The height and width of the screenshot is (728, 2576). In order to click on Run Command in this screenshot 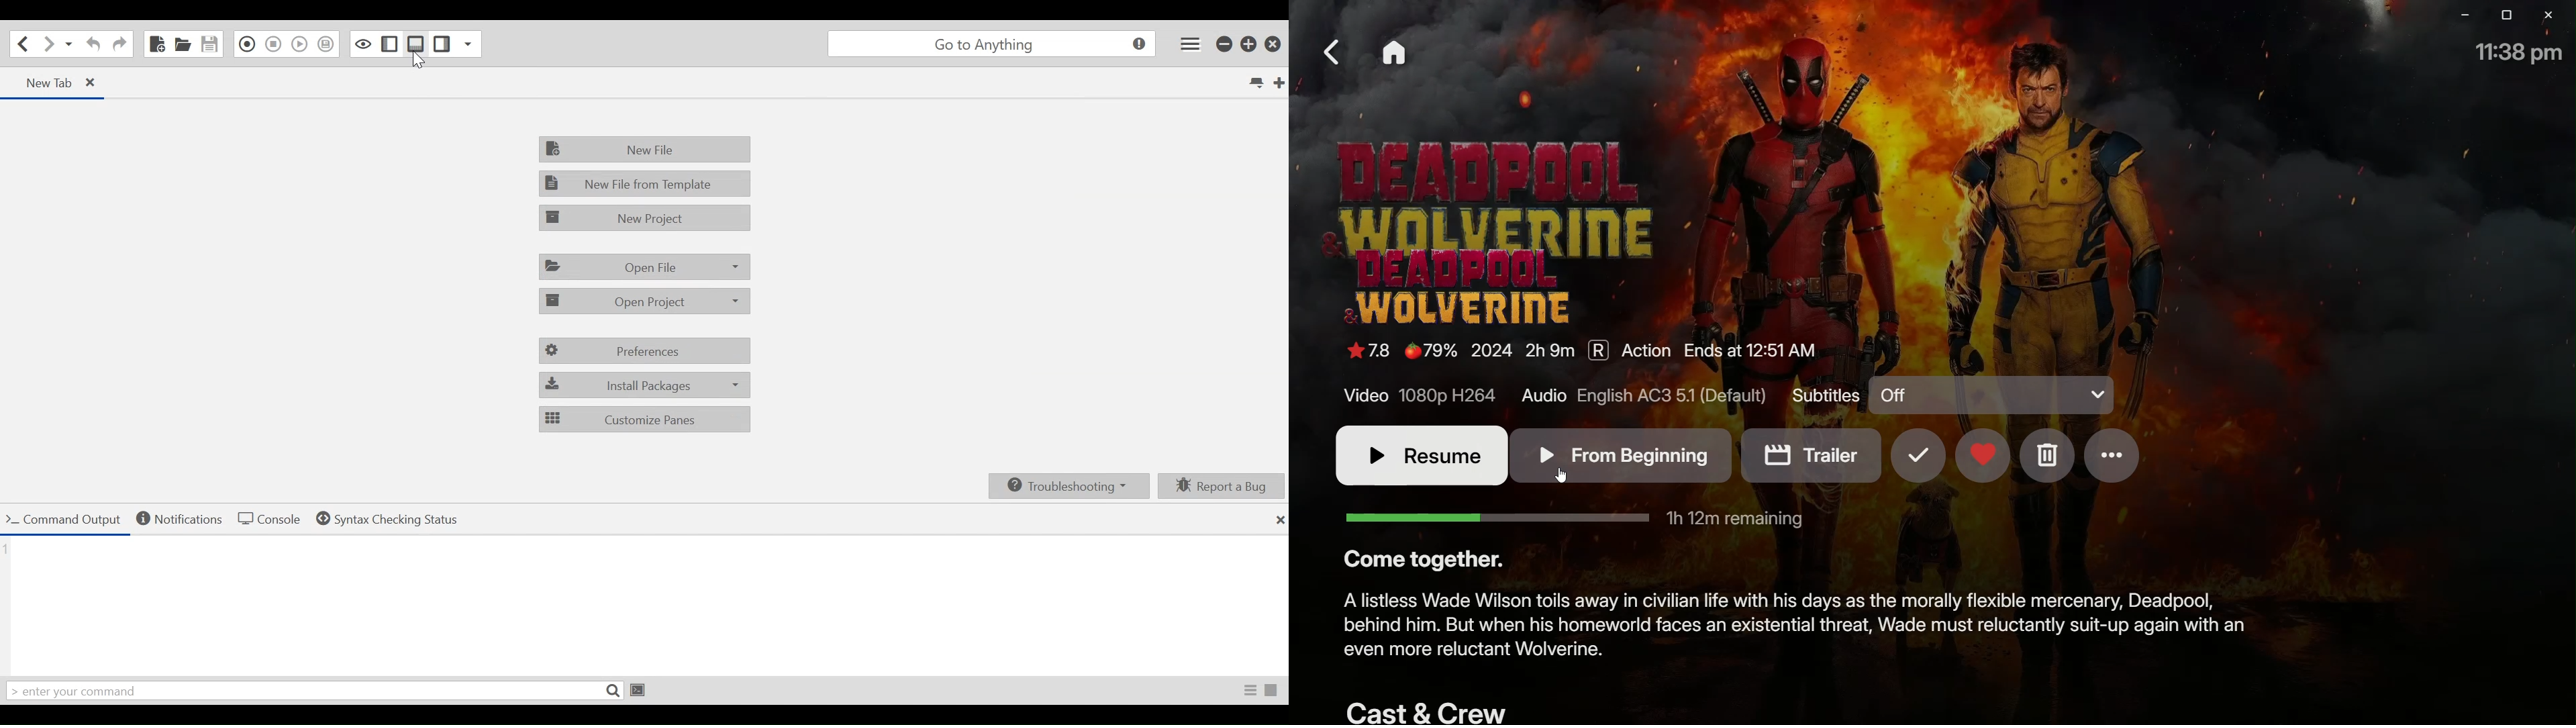, I will do `click(637, 689)`.